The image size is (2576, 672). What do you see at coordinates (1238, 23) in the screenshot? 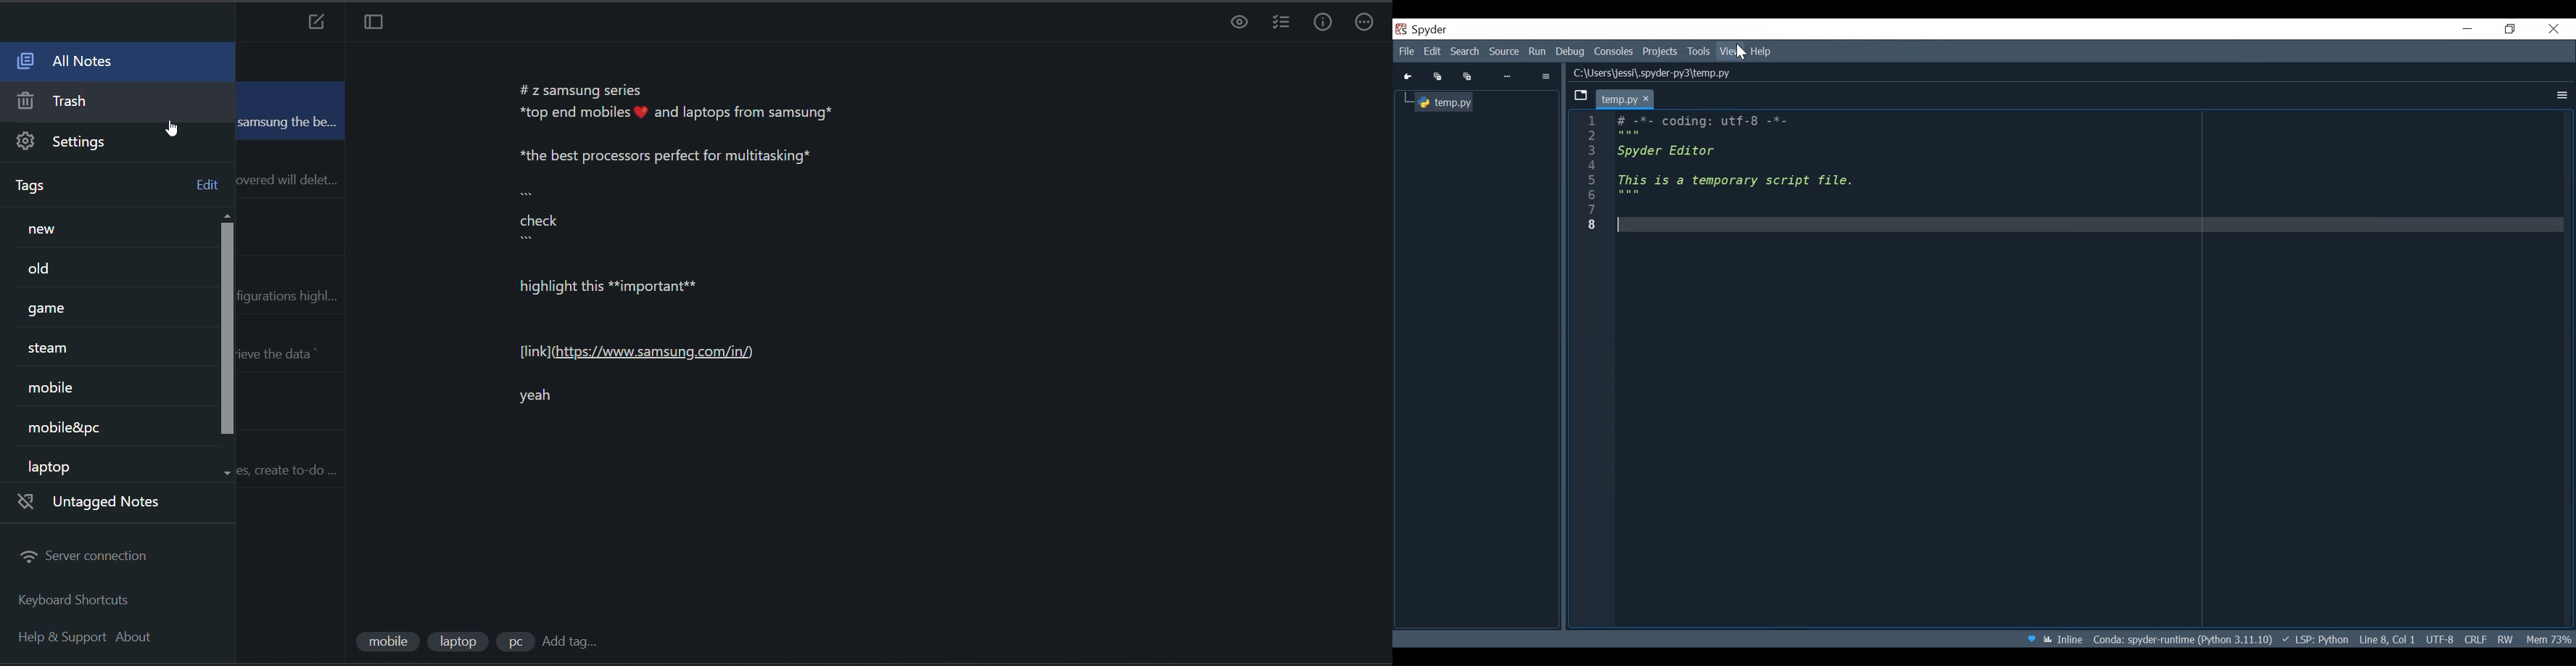
I see `preview` at bounding box center [1238, 23].